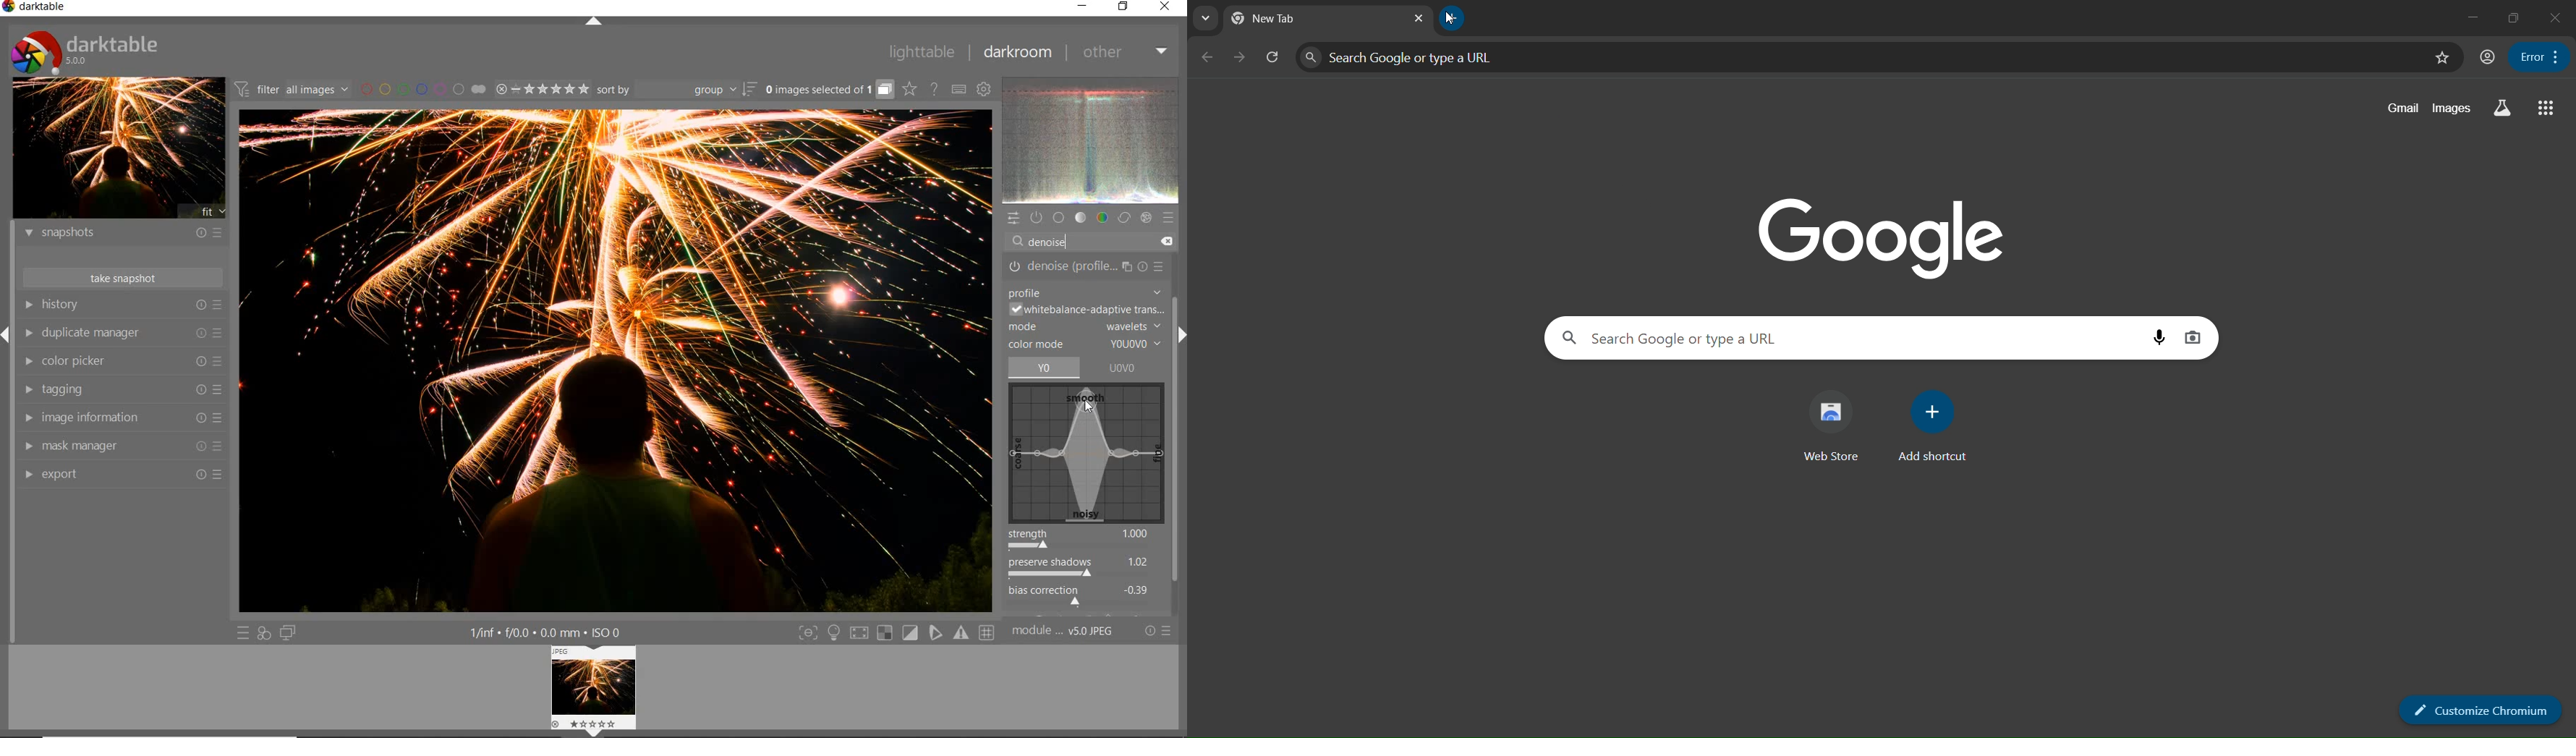 Image resolution: width=2576 pixels, height=756 pixels. Describe the element at coordinates (2401, 111) in the screenshot. I see `gmail` at that location.